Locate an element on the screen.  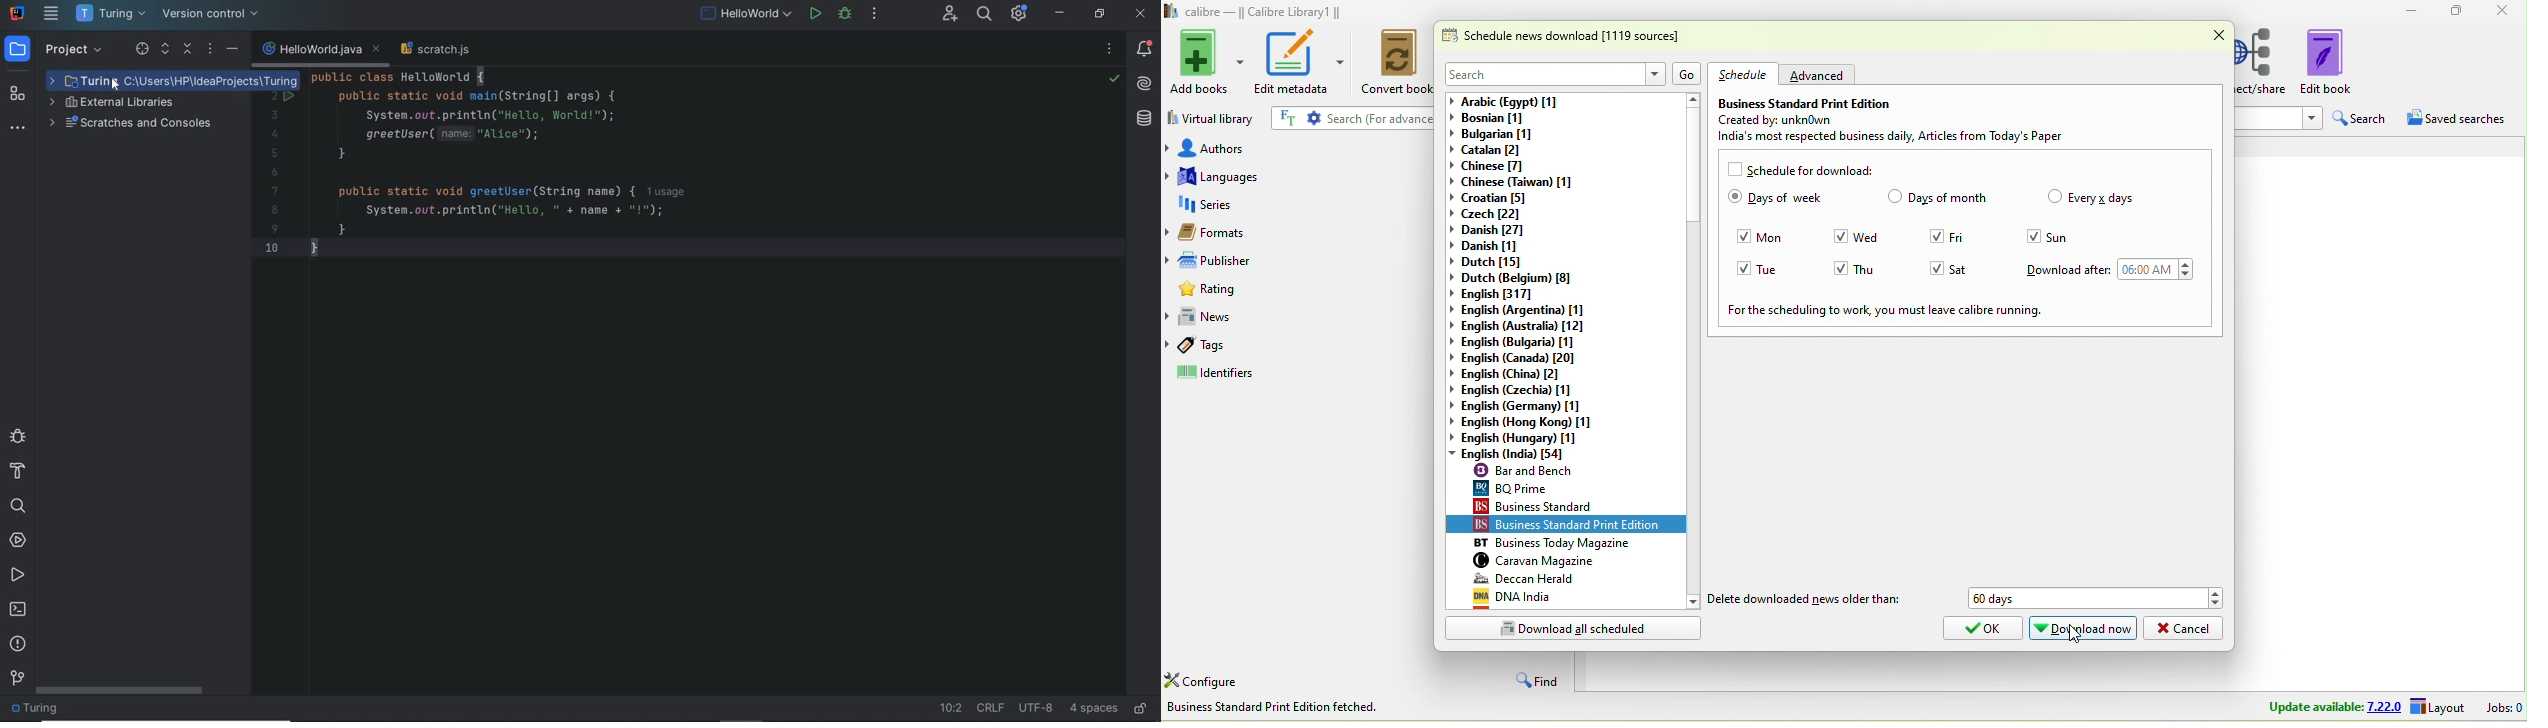
every days is located at coordinates (2101, 198).